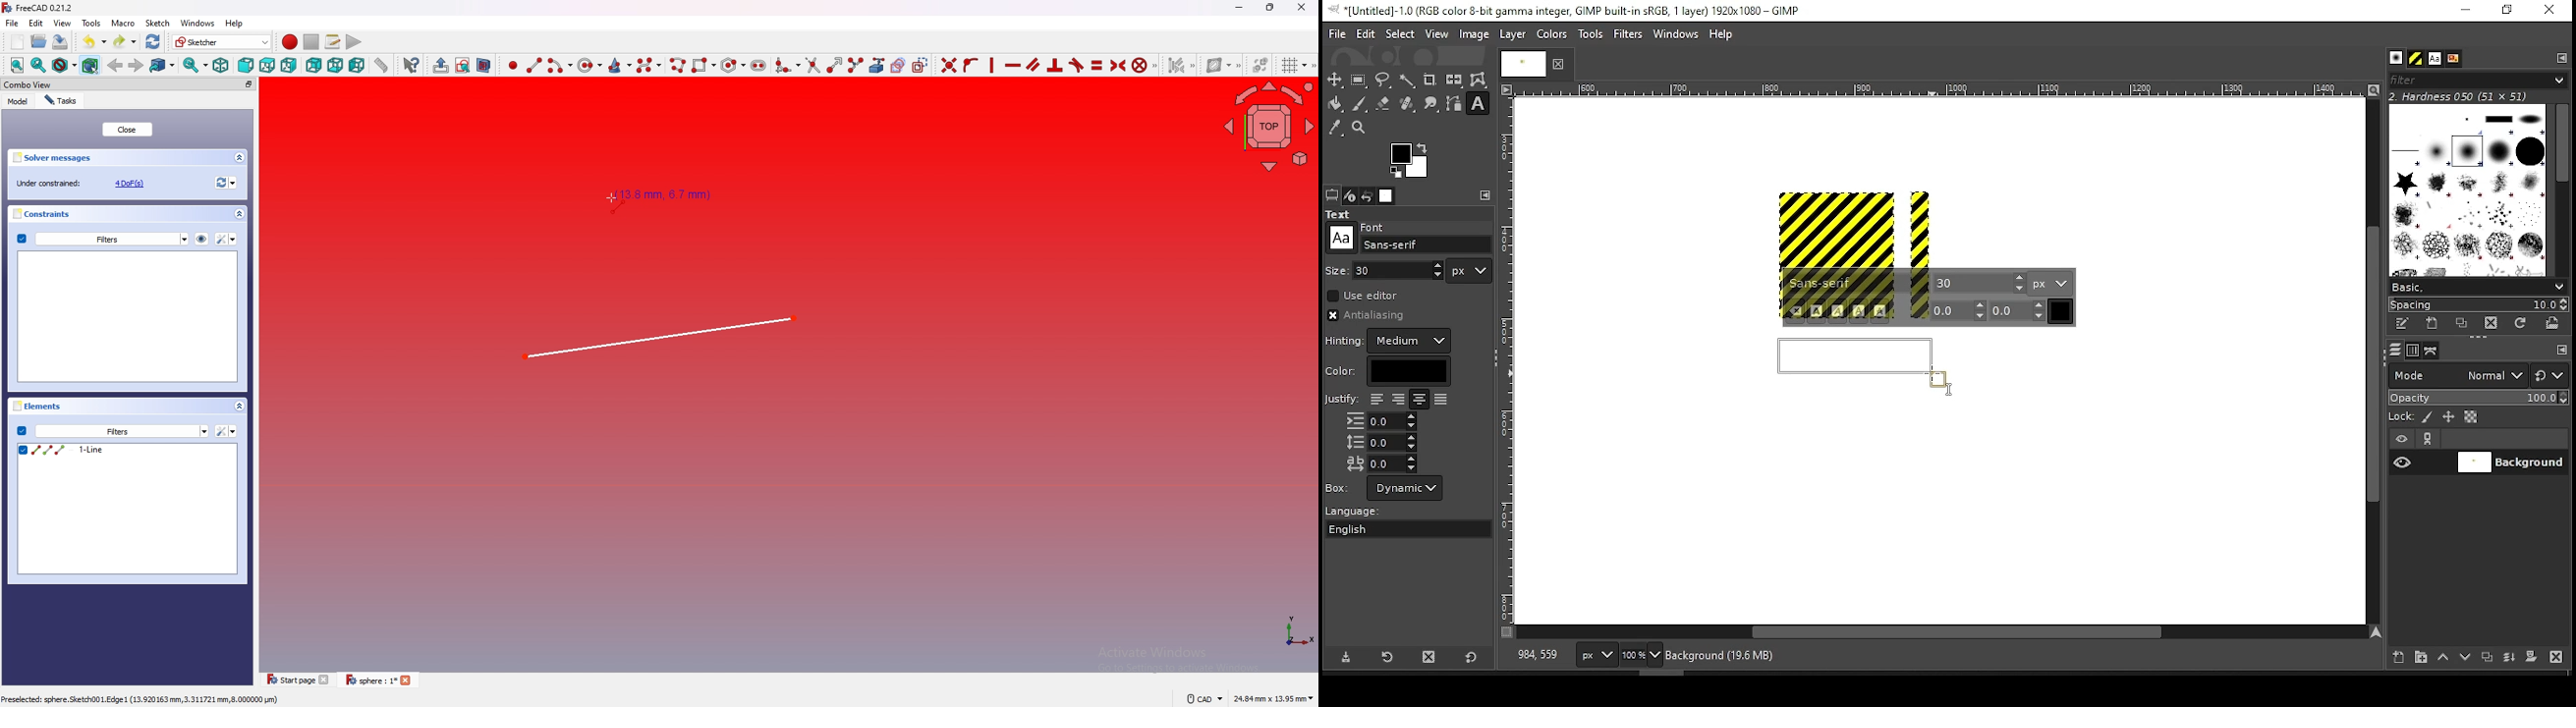  What do you see at coordinates (381, 65) in the screenshot?
I see `Measure distance` at bounding box center [381, 65].